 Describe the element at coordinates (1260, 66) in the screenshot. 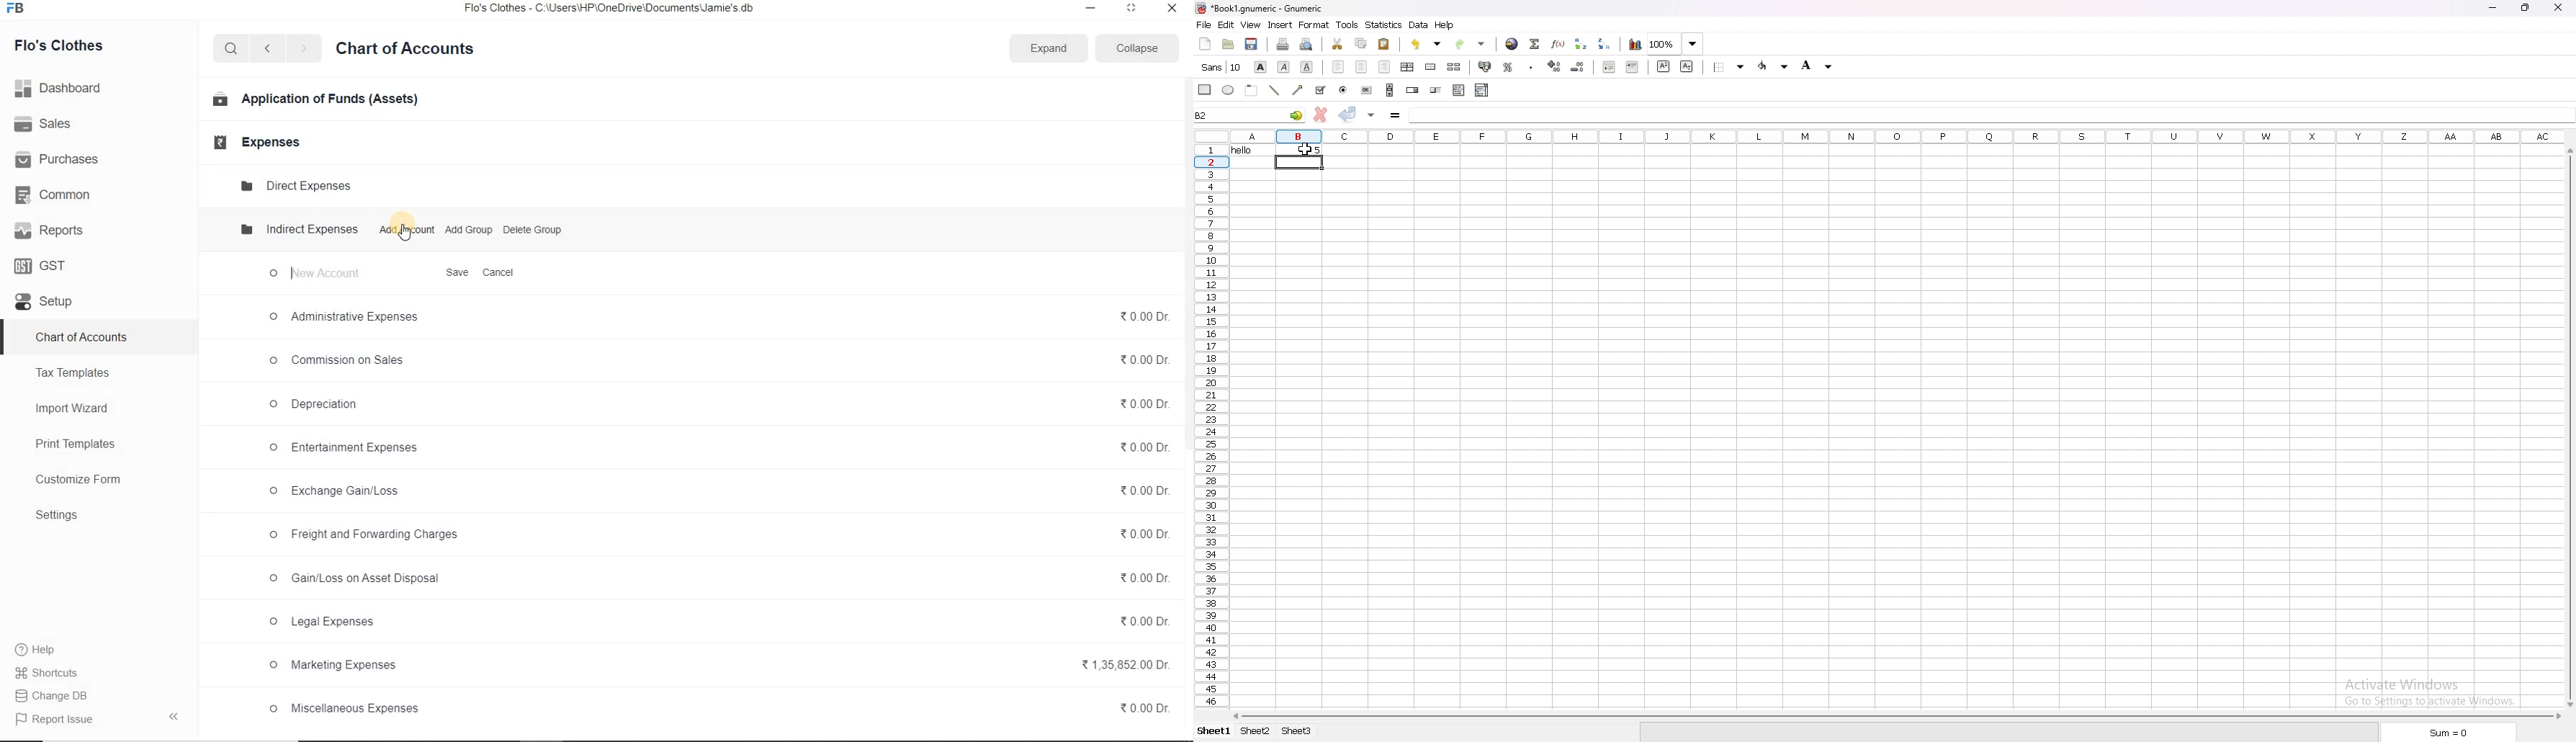

I see `bold` at that location.